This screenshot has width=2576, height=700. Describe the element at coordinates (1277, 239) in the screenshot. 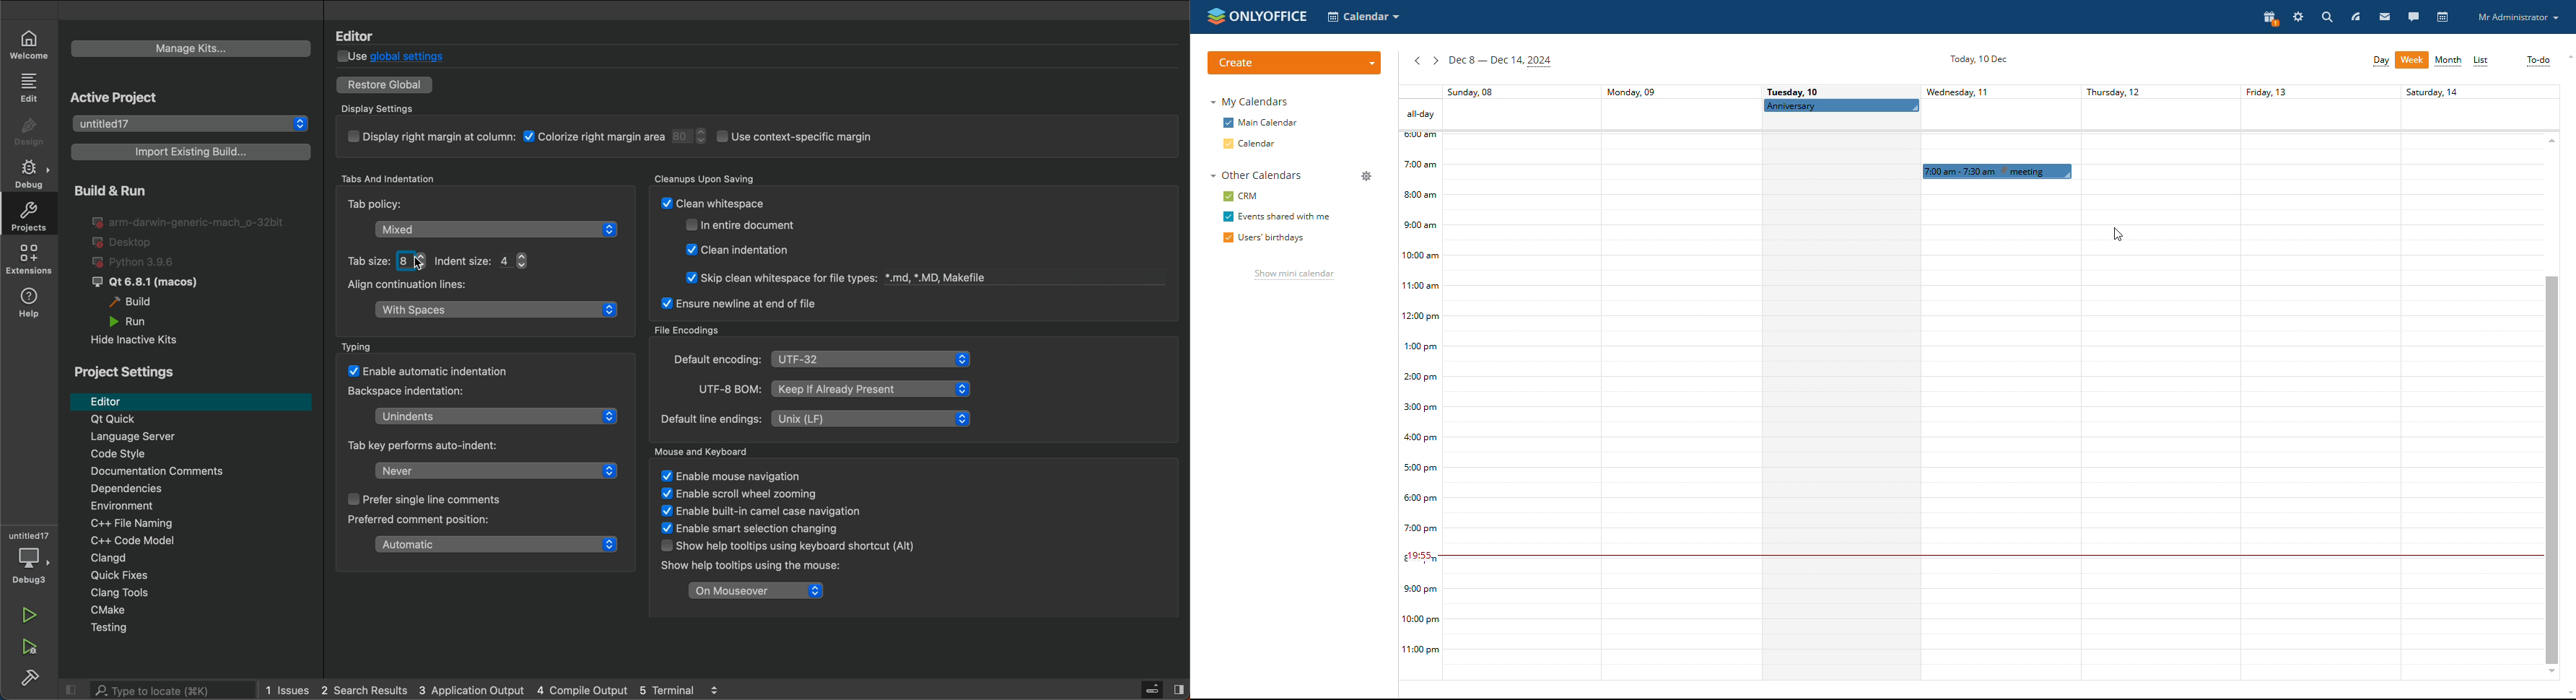

I see `users' birthdays` at that location.